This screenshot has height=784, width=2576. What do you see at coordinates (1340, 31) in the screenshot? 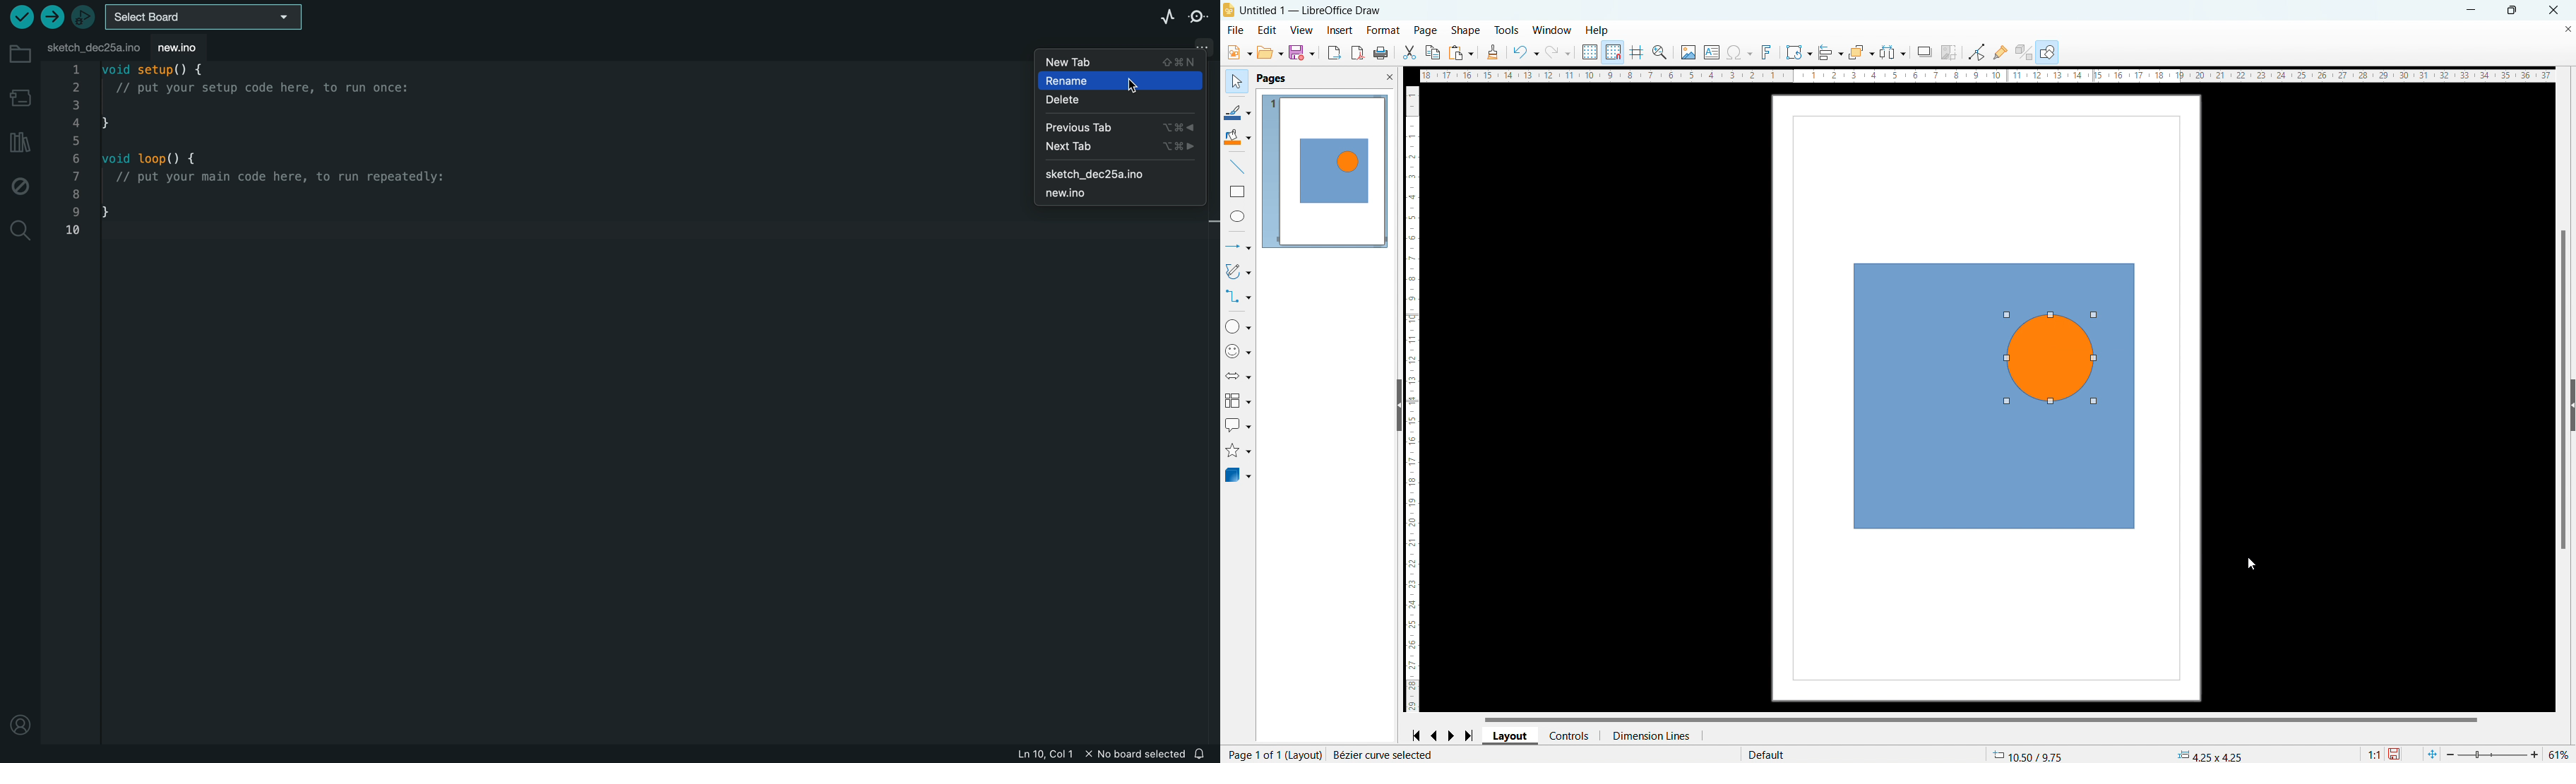
I see `insert` at bounding box center [1340, 31].